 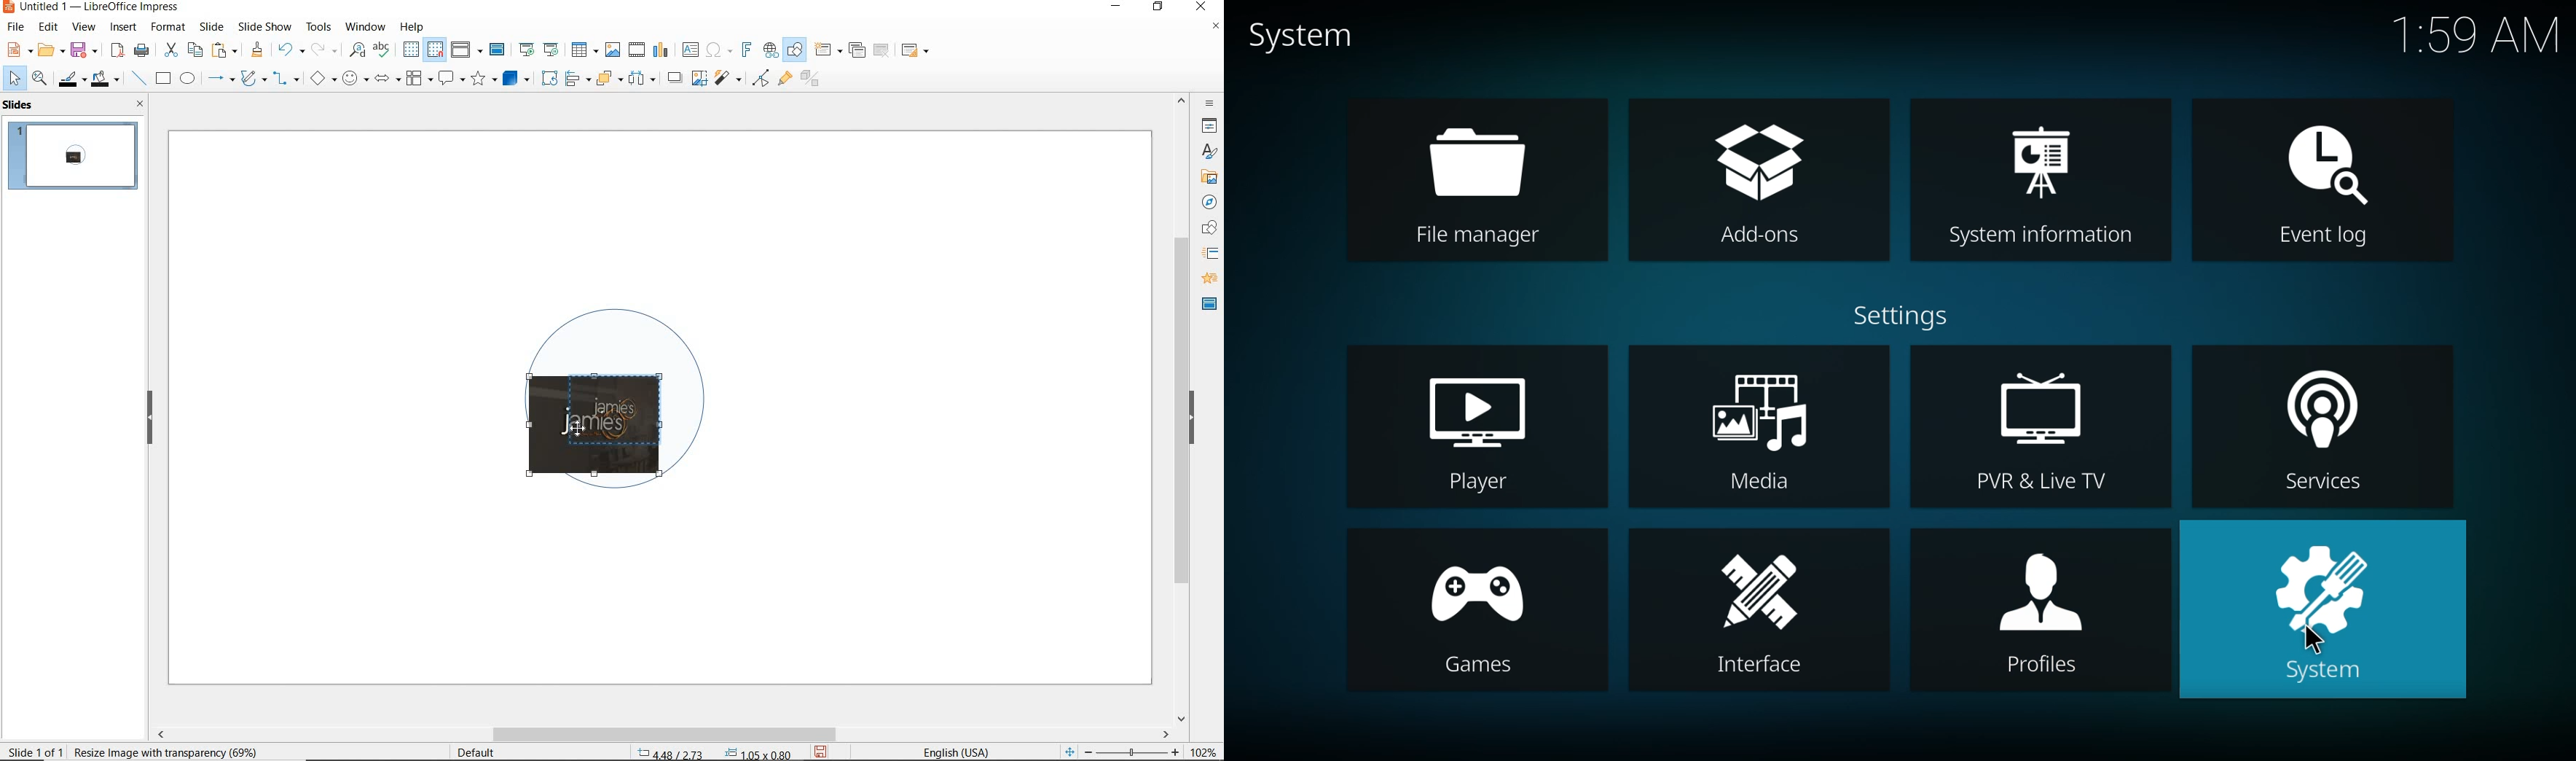 What do you see at coordinates (547, 77) in the screenshot?
I see `rotate` at bounding box center [547, 77].